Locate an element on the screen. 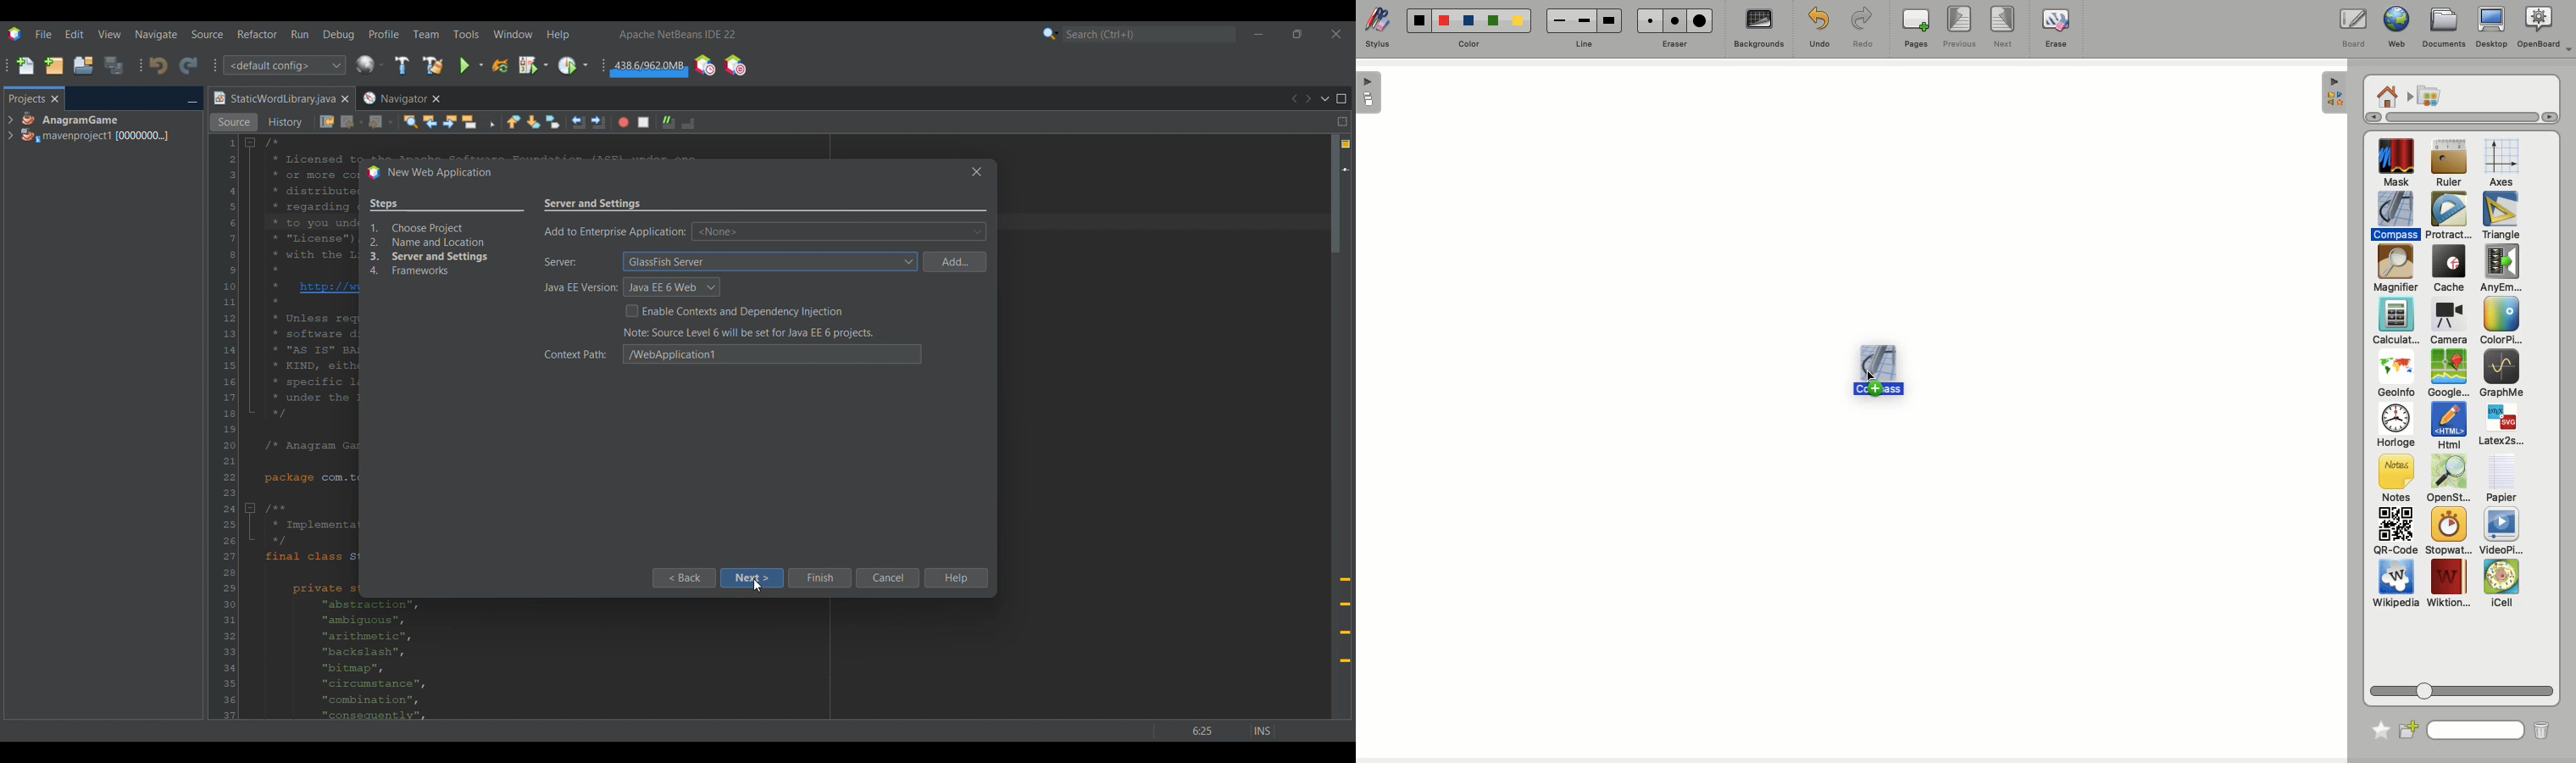 This screenshot has width=2576, height=784. Refactor menu is located at coordinates (257, 34).